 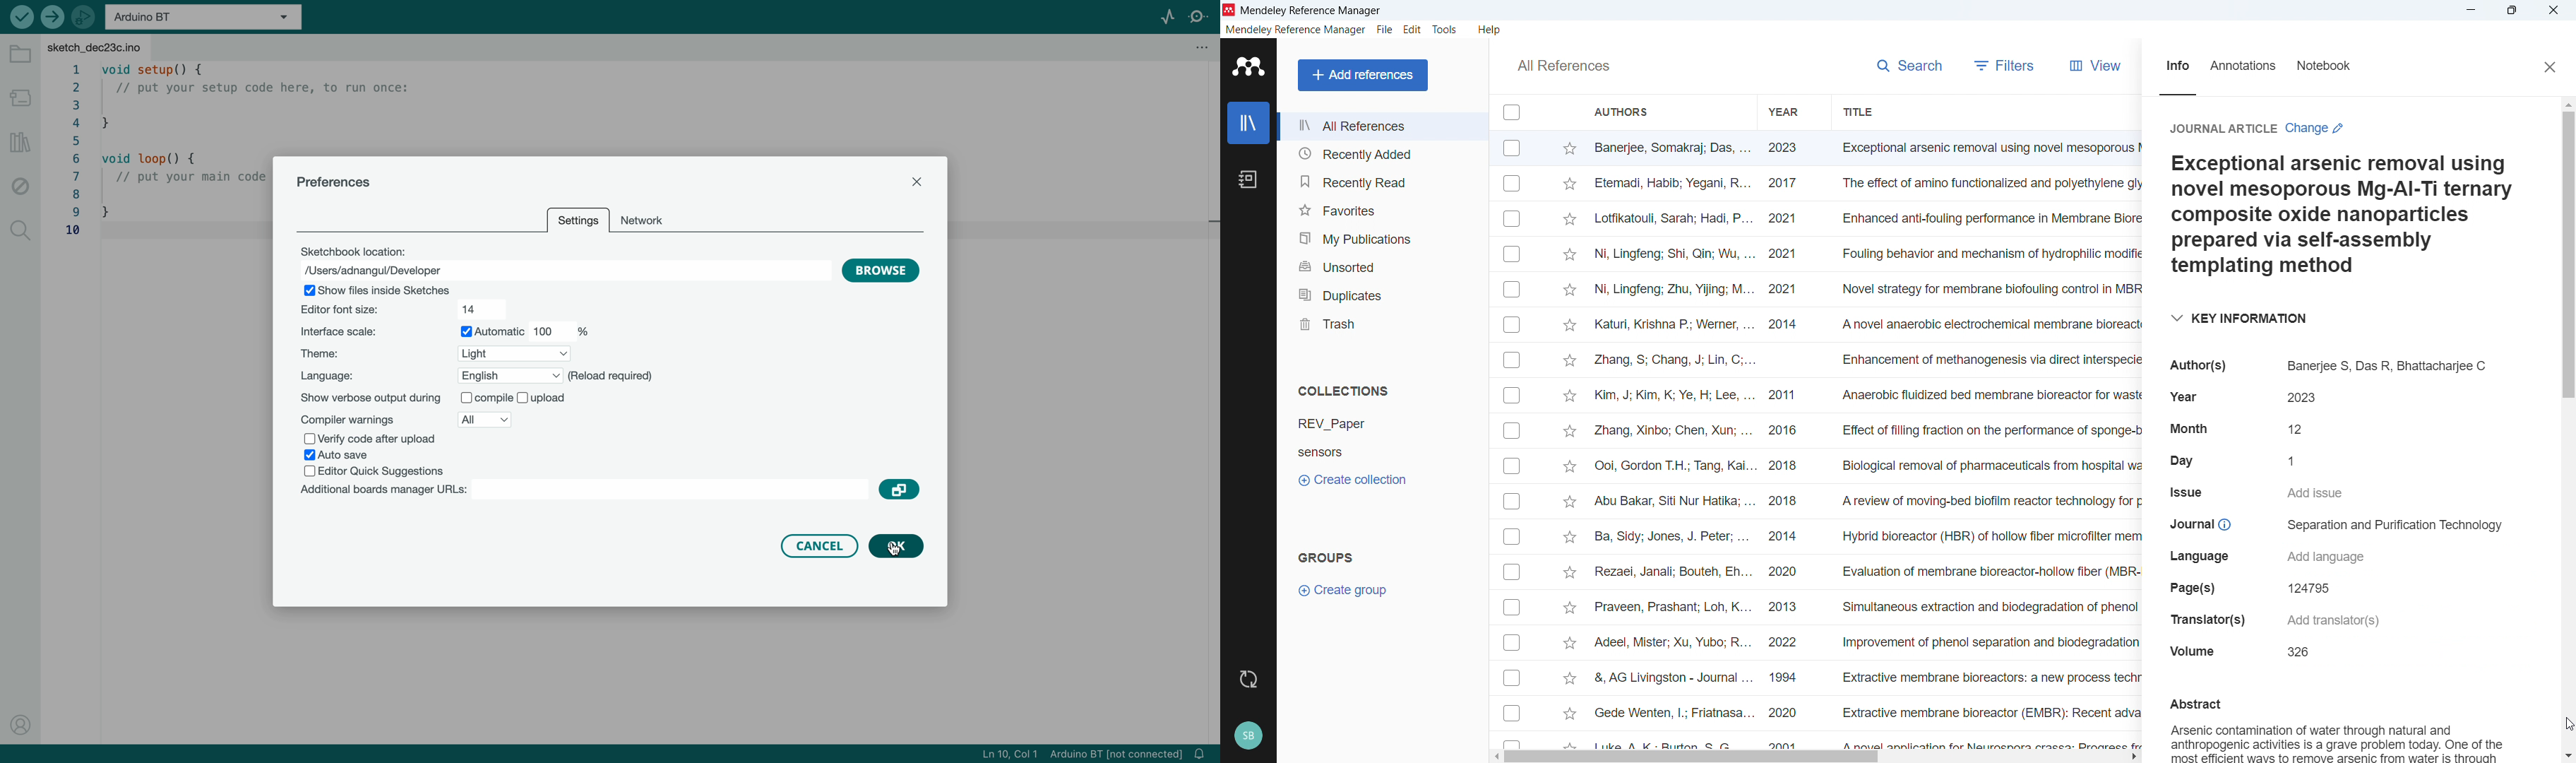 I want to click on 1994, so click(x=1787, y=676).